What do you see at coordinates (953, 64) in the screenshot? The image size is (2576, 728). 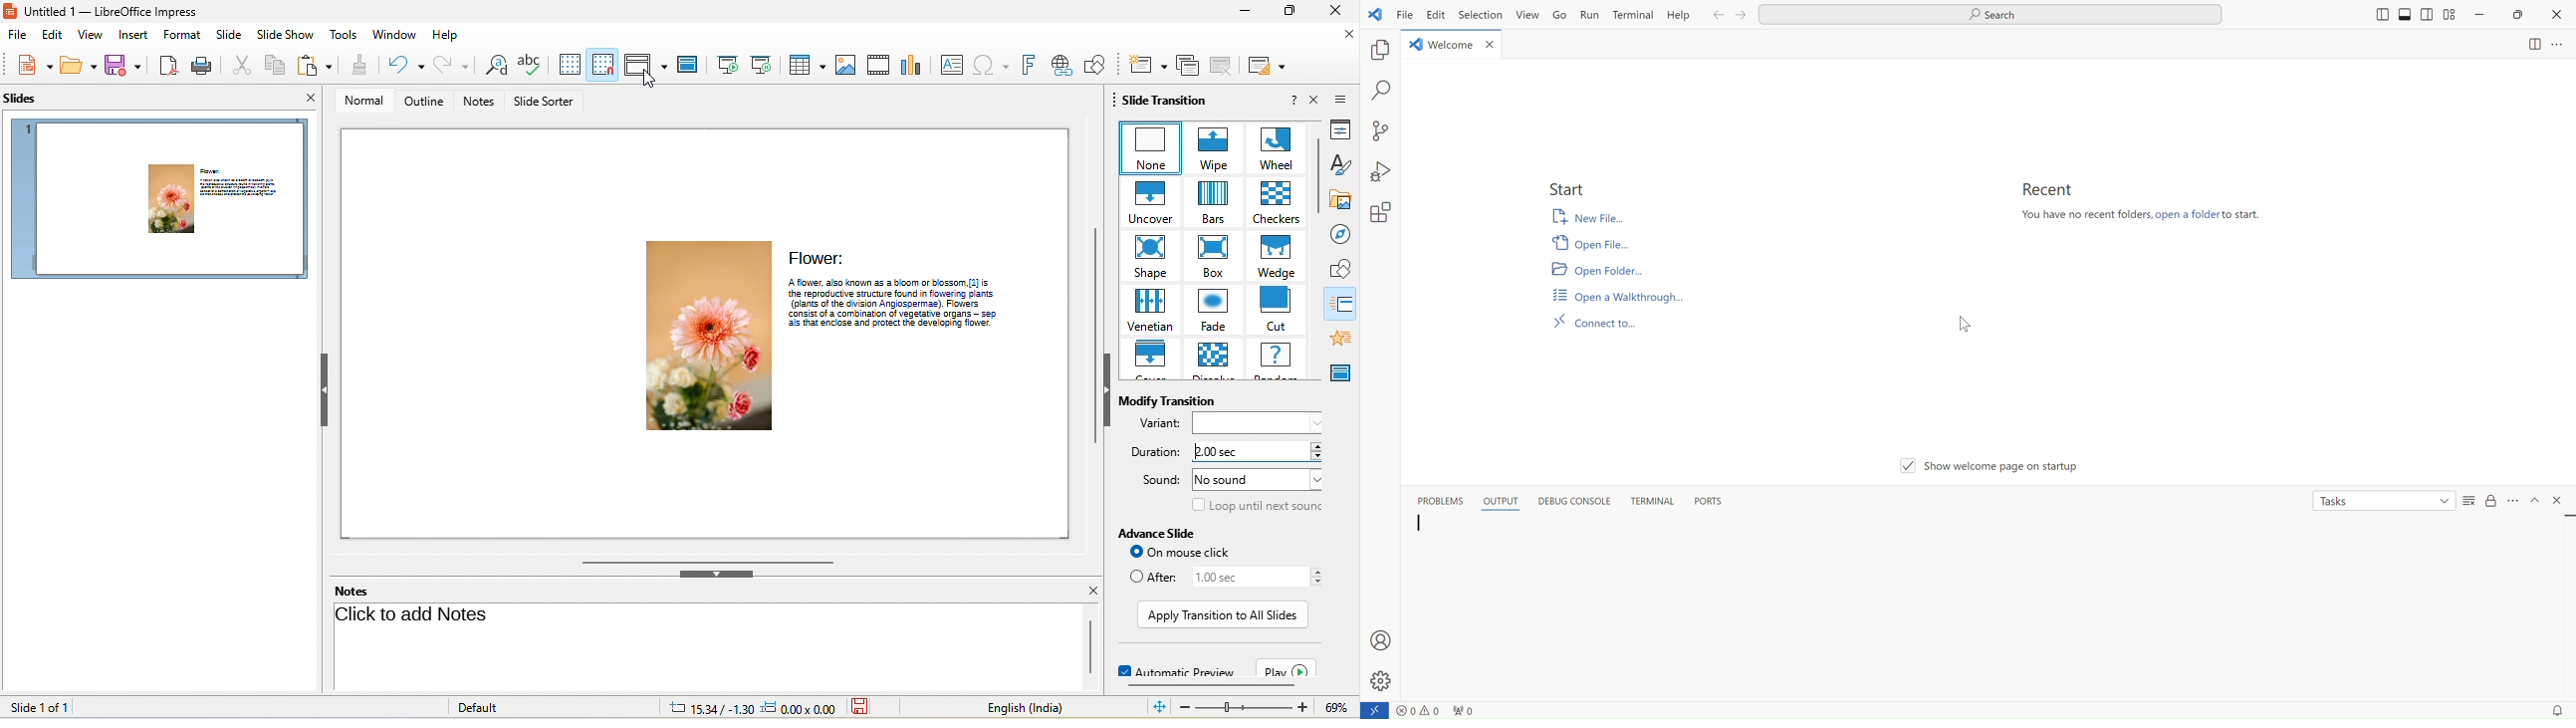 I see `text box` at bounding box center [953, 64].